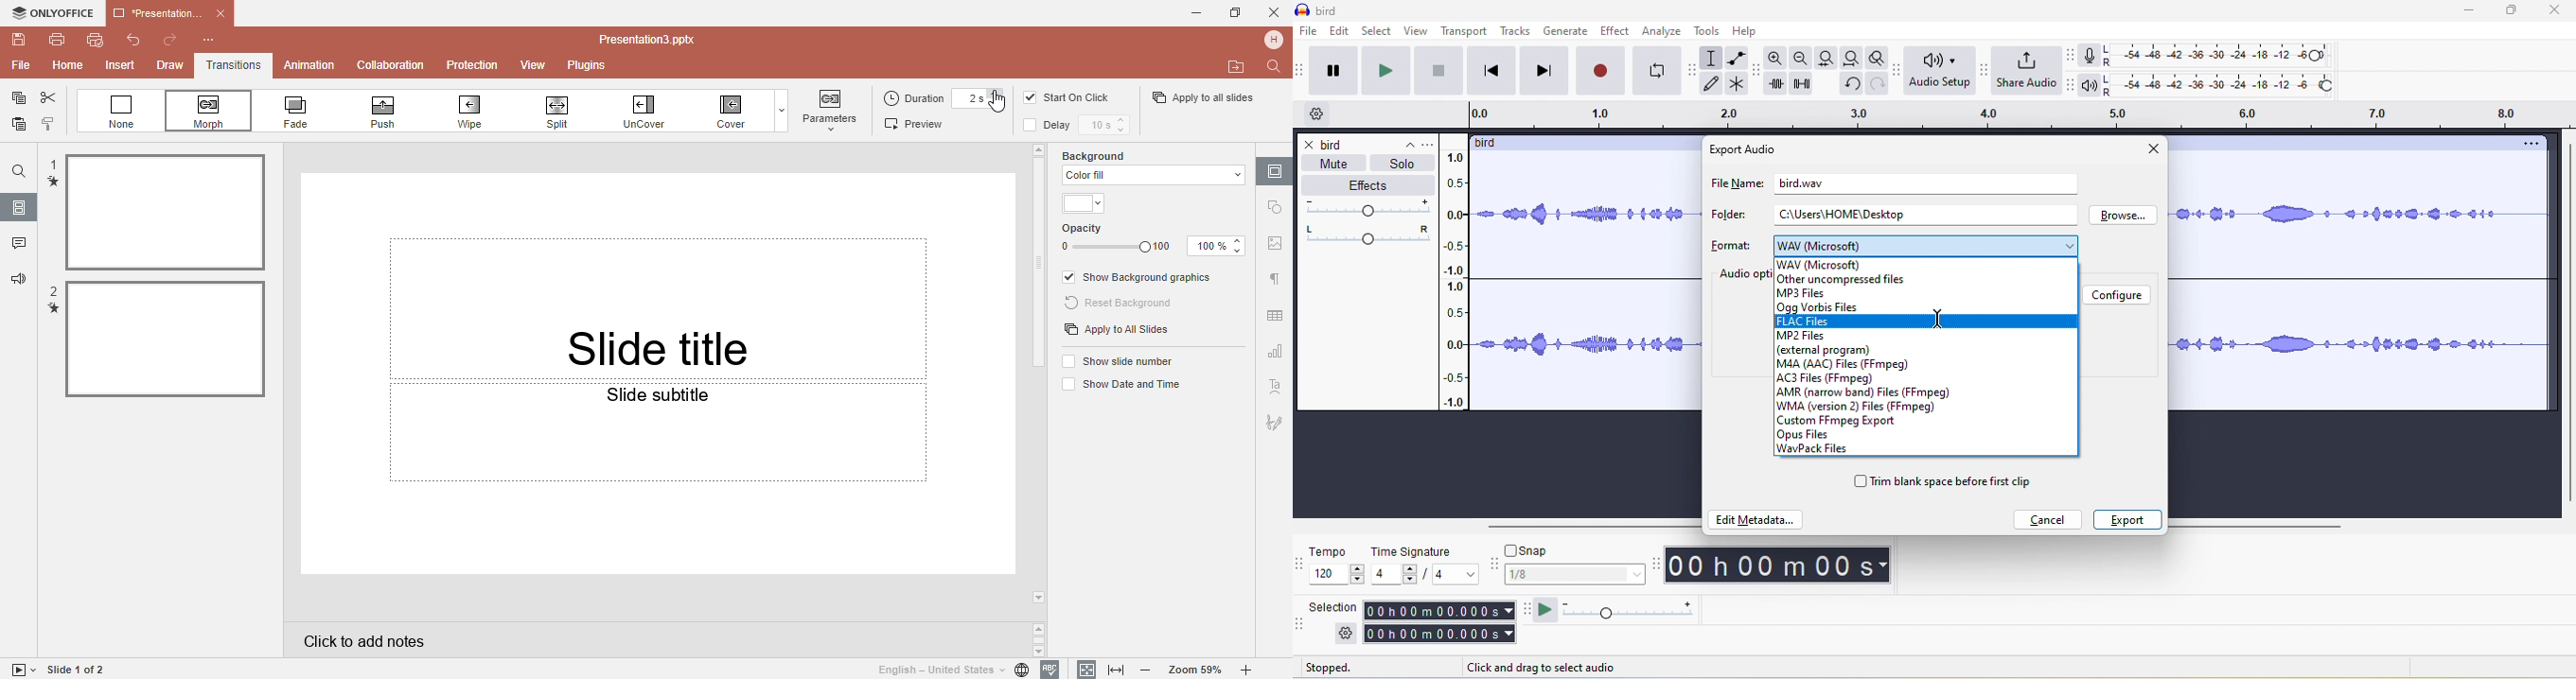 The height and width of the screenshot is (700, 2576). I want to click on slide title, so click(659, 275).